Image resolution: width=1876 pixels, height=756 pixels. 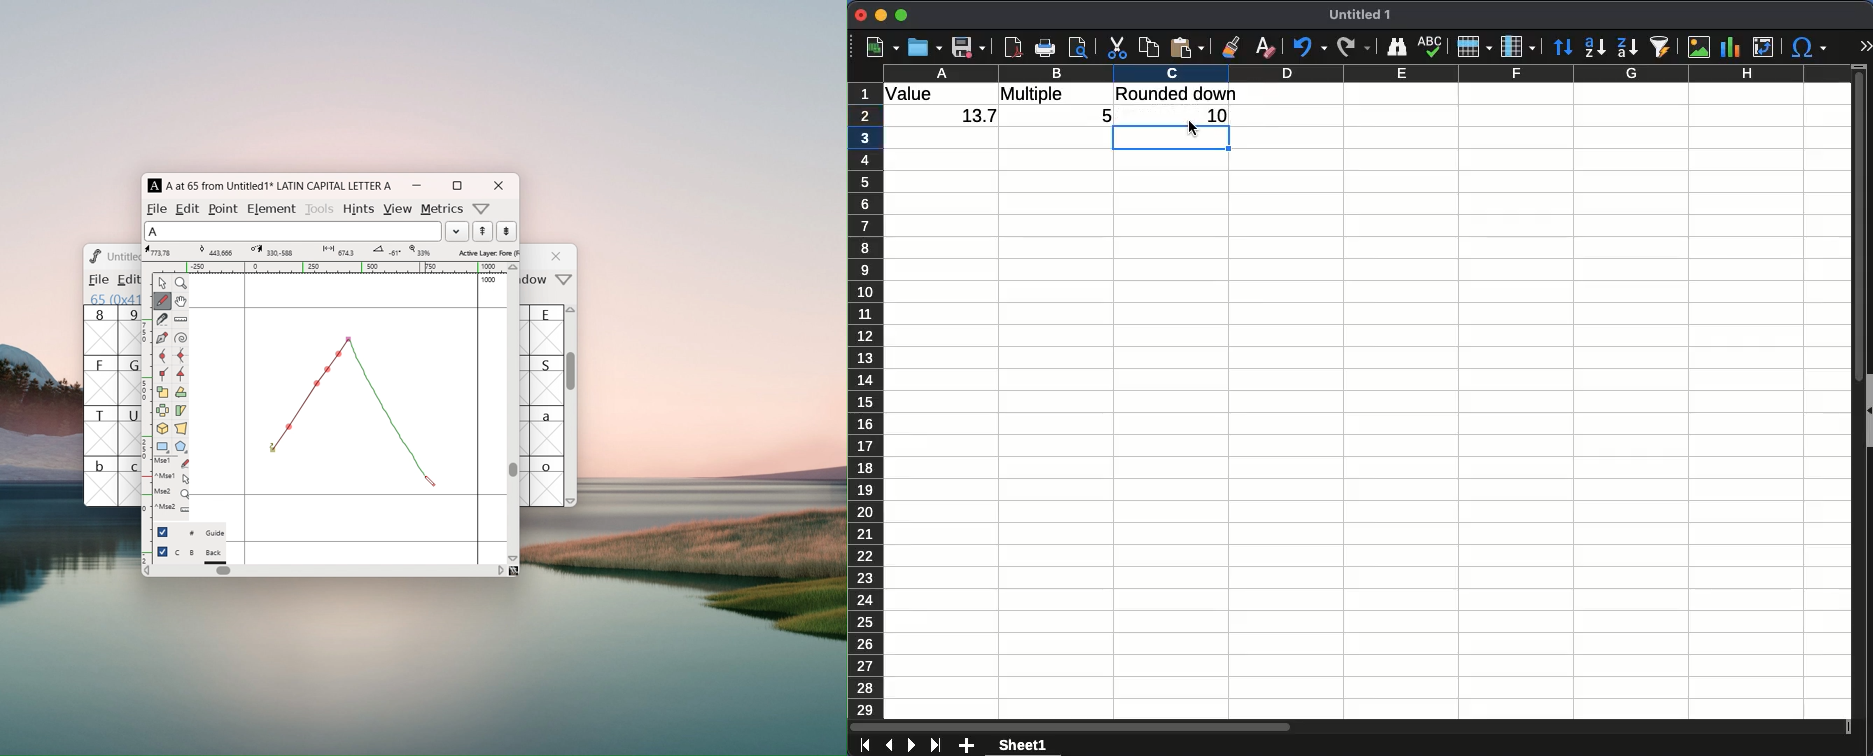 I want to click on baseline, so click(x=349, y=495).